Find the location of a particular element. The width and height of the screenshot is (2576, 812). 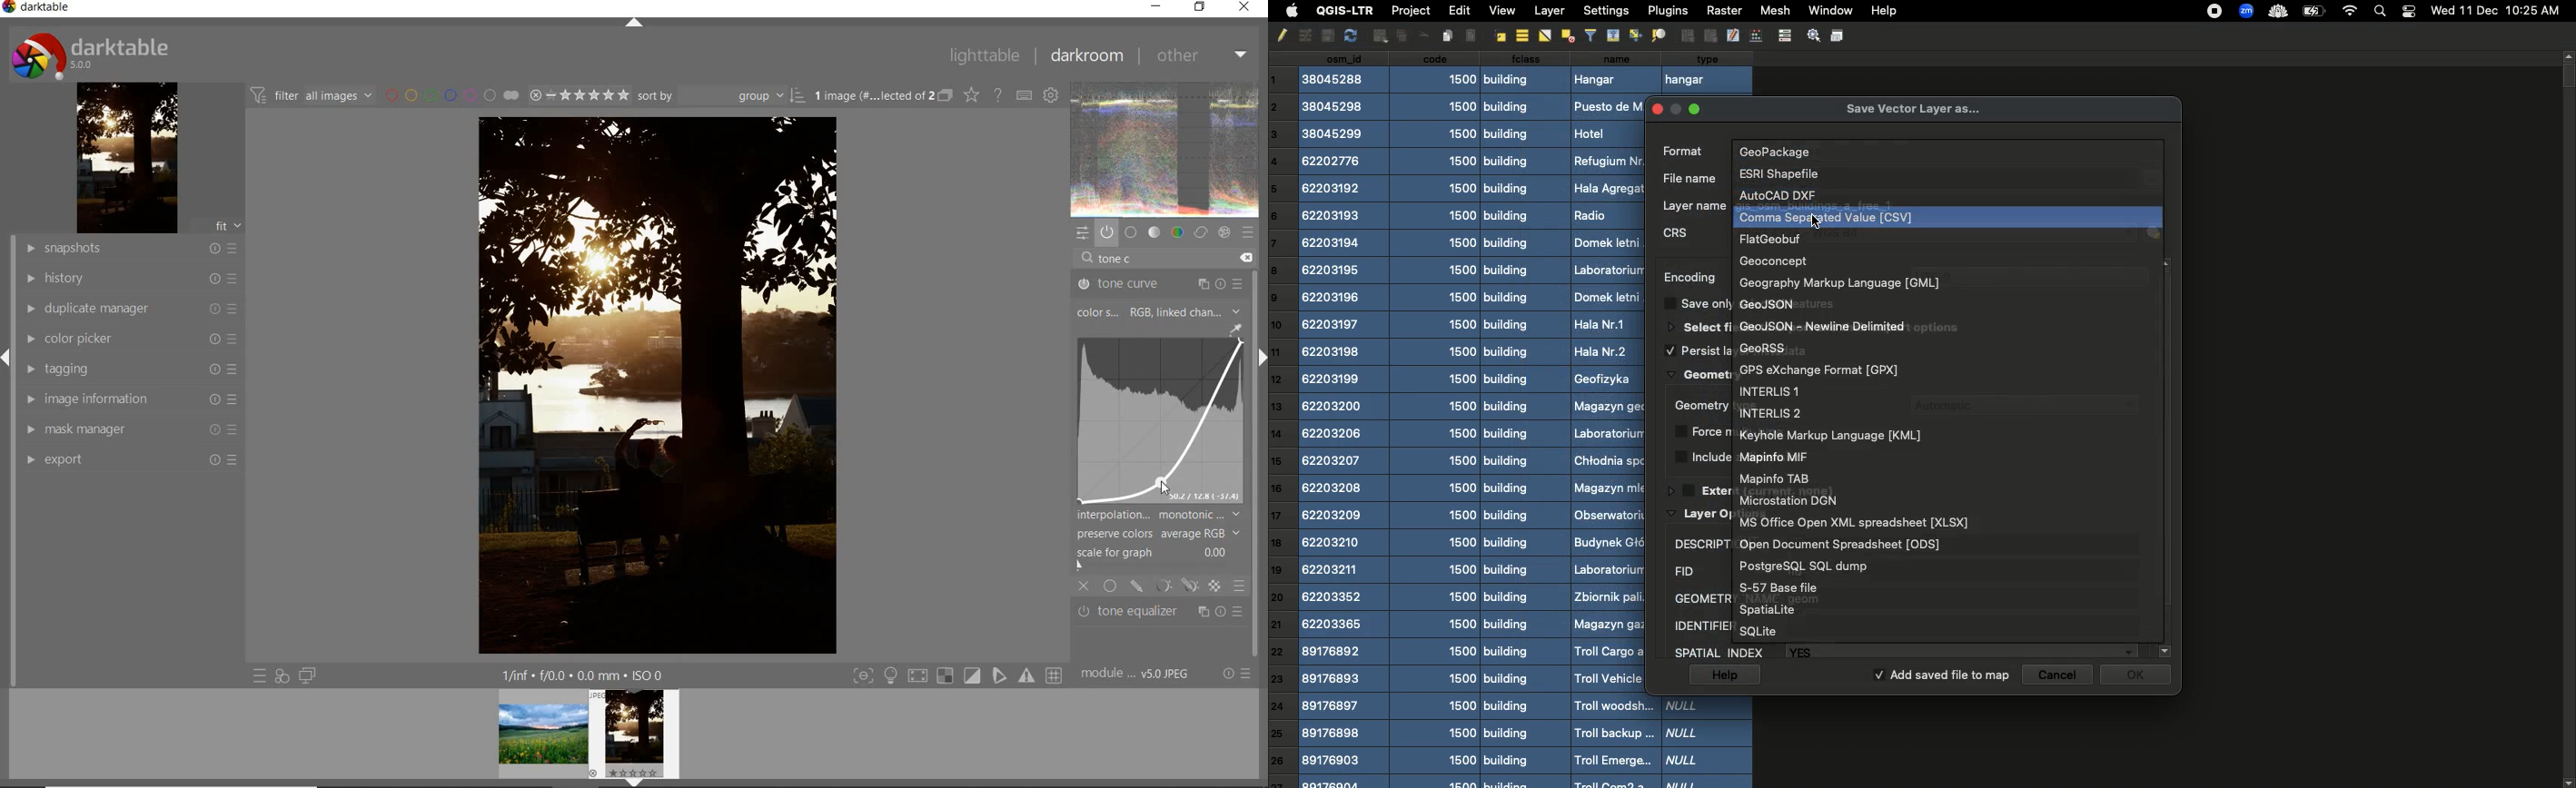

Plugins is located at coordinates (1666, 10).